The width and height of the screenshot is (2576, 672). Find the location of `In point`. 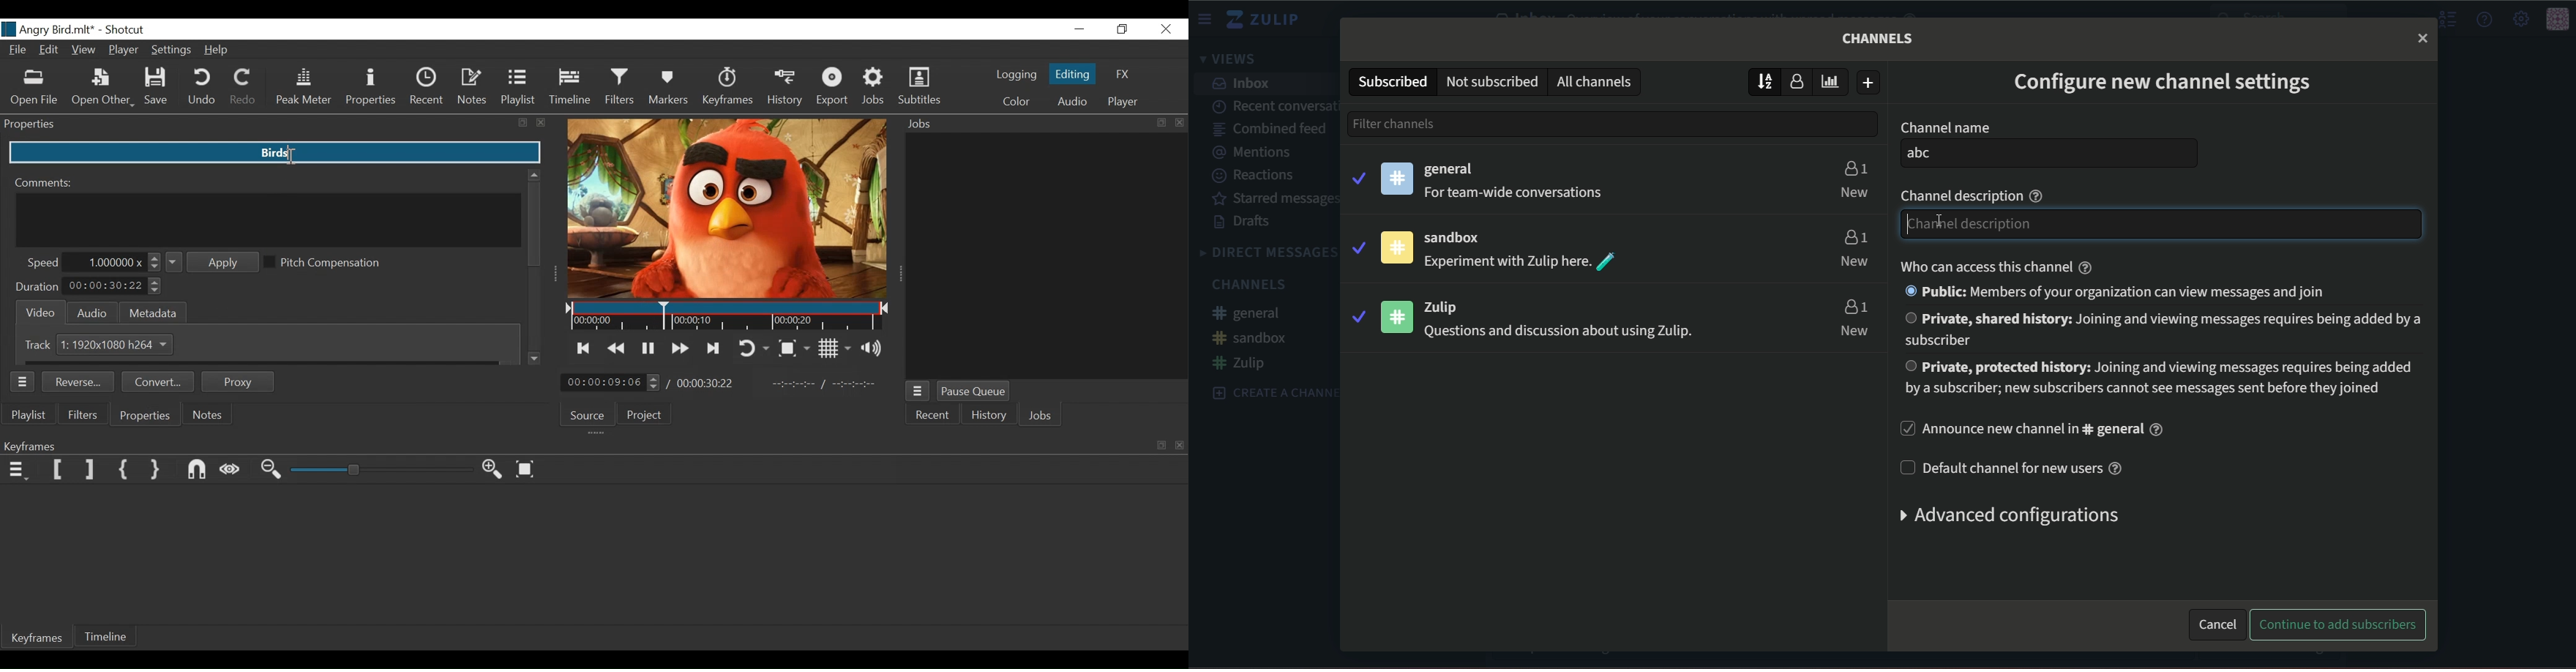

In point is located at coordinates (824, 384).